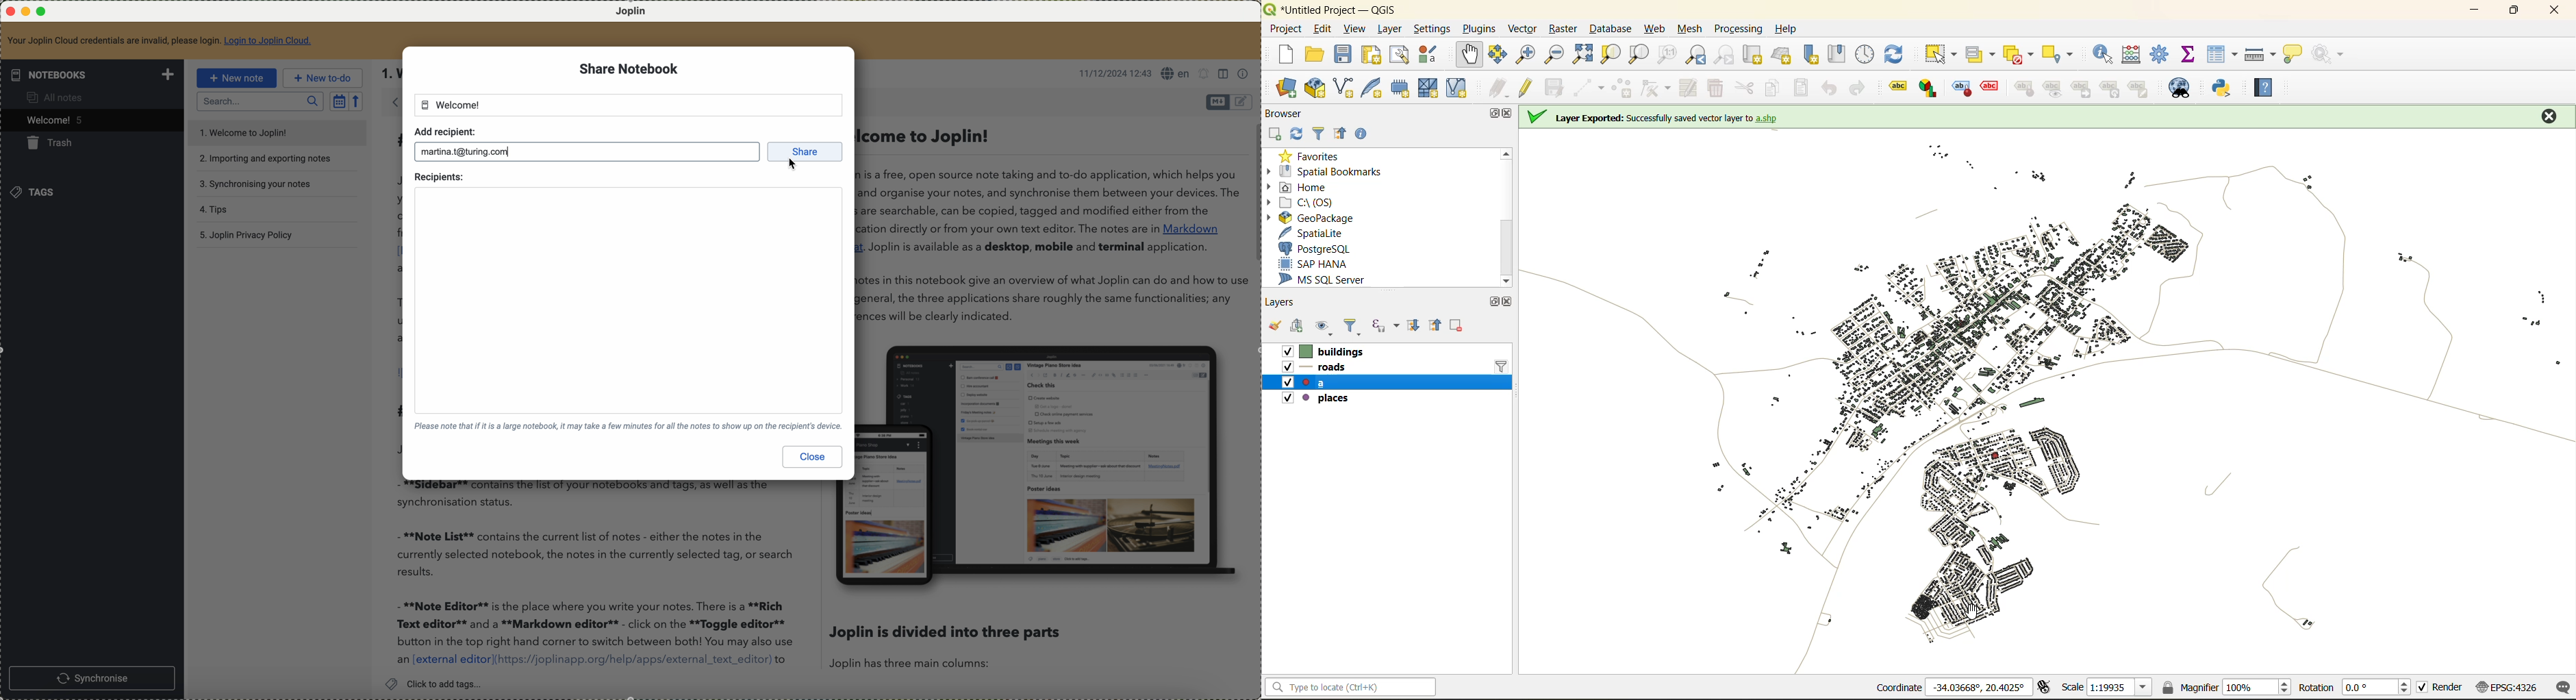 This screenshot has height=700, width=2576. I want to click on new to-do, so click(323, 78).